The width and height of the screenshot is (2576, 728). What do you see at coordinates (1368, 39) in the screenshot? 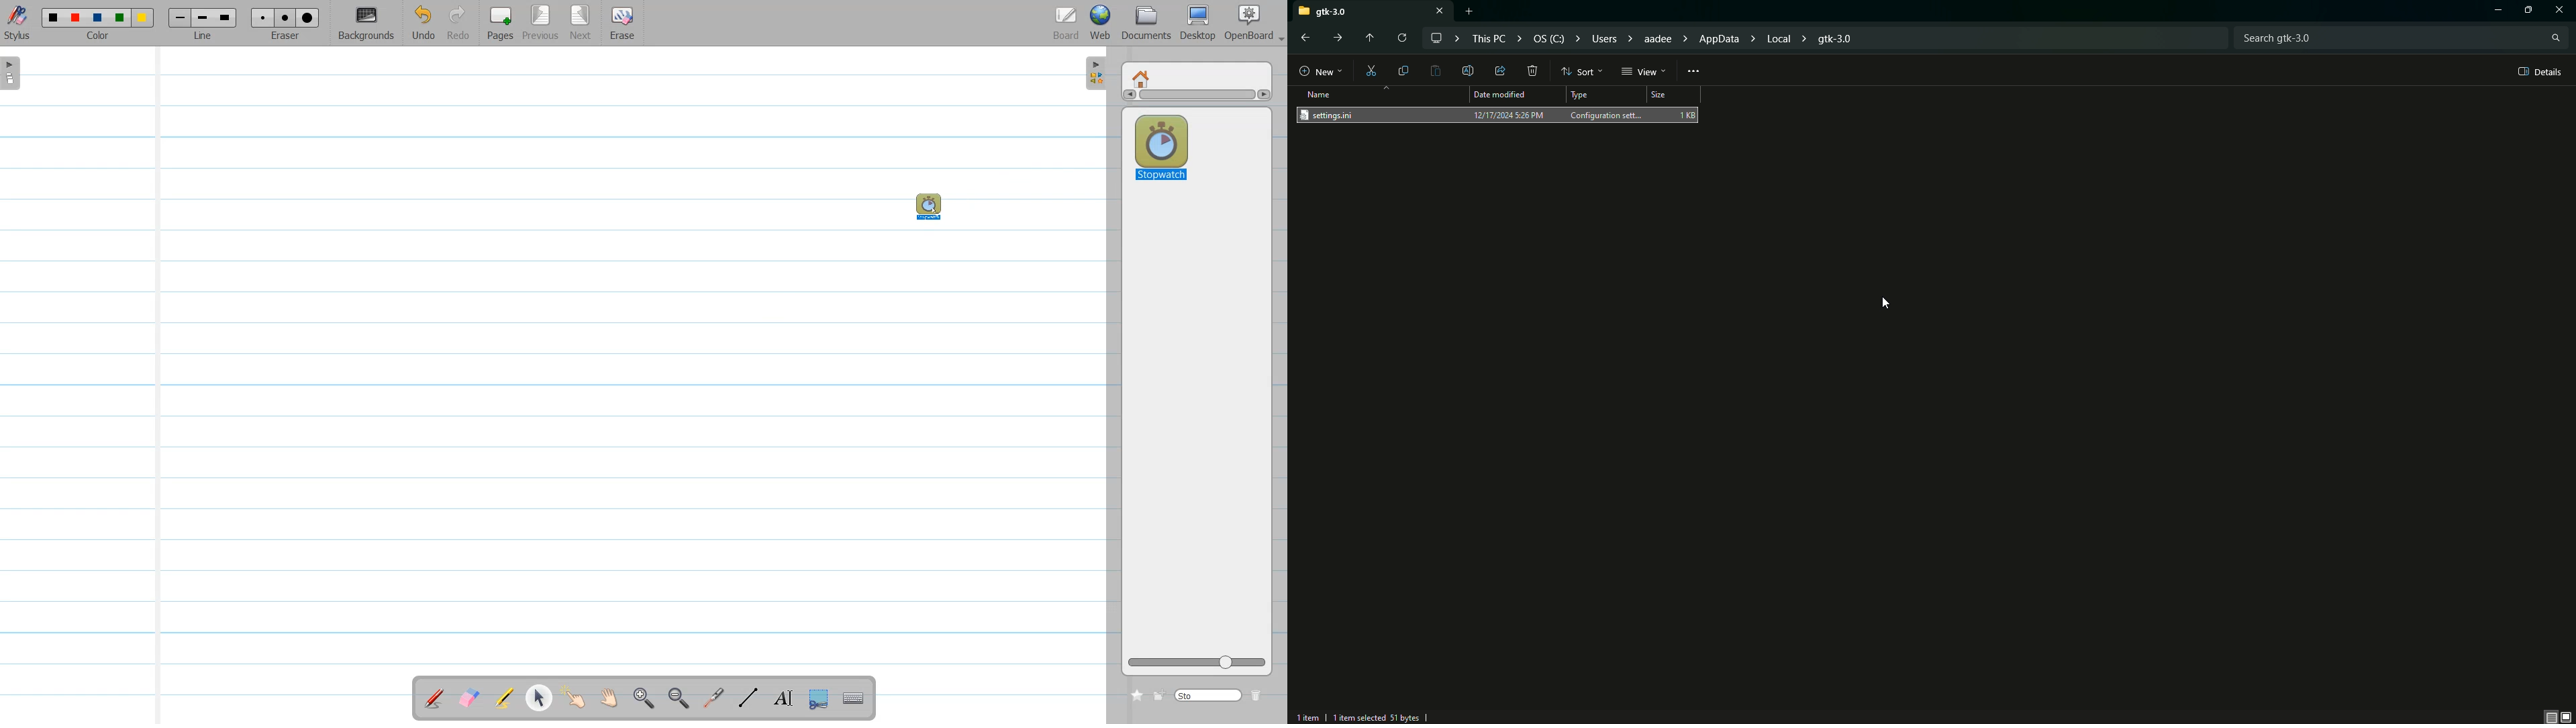
I see `Move up` at bounding box center [1368, 39].